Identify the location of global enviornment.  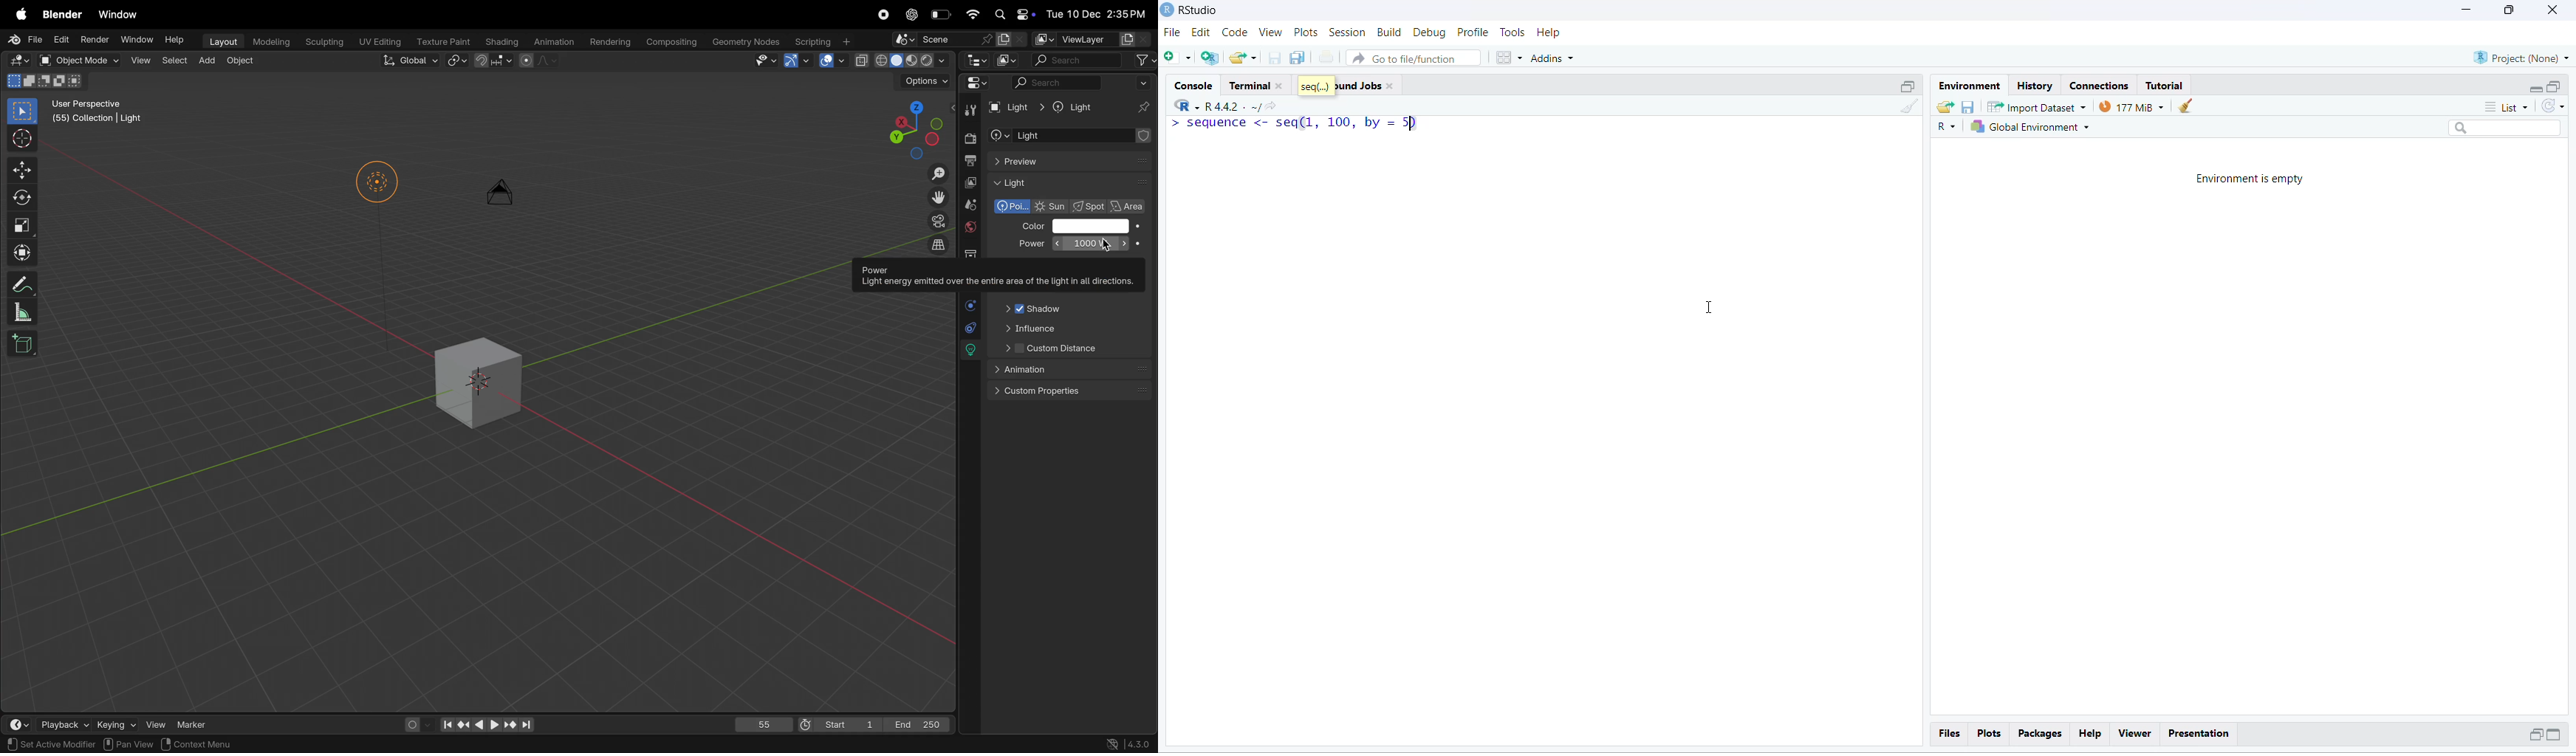
(2033, 126).